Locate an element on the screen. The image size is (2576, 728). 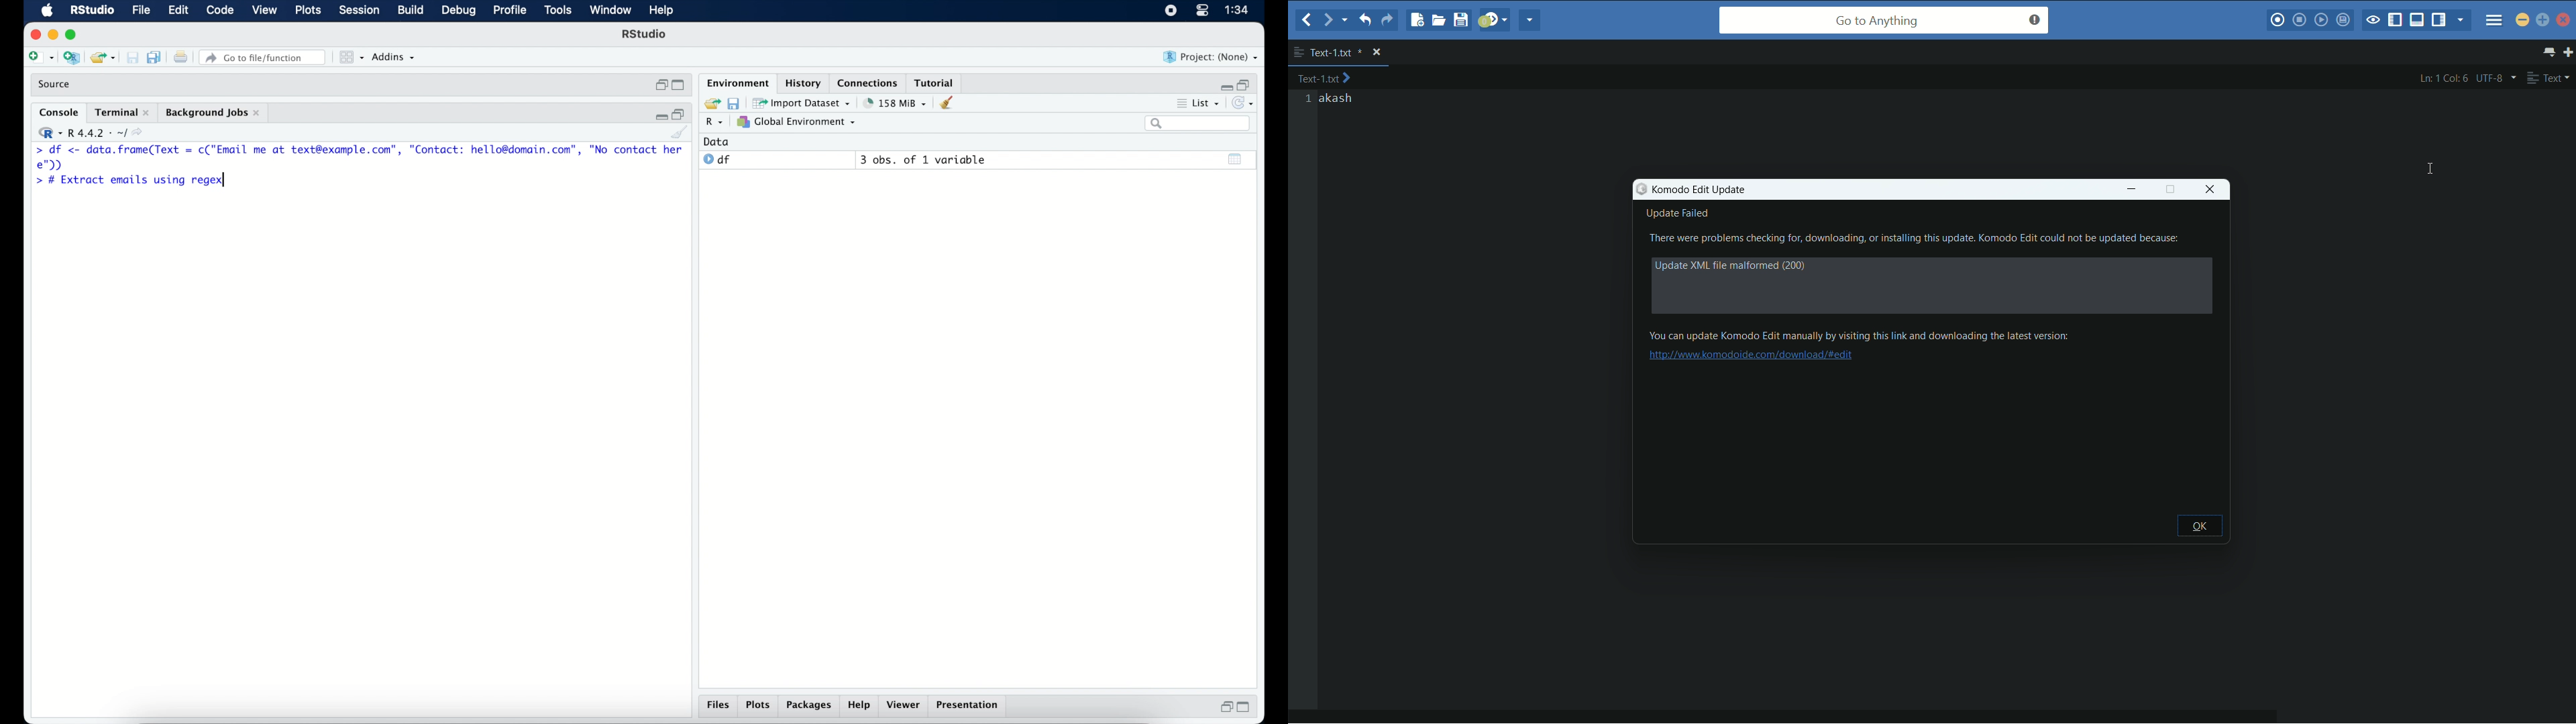
presentation is located at coordinates (969, 707).